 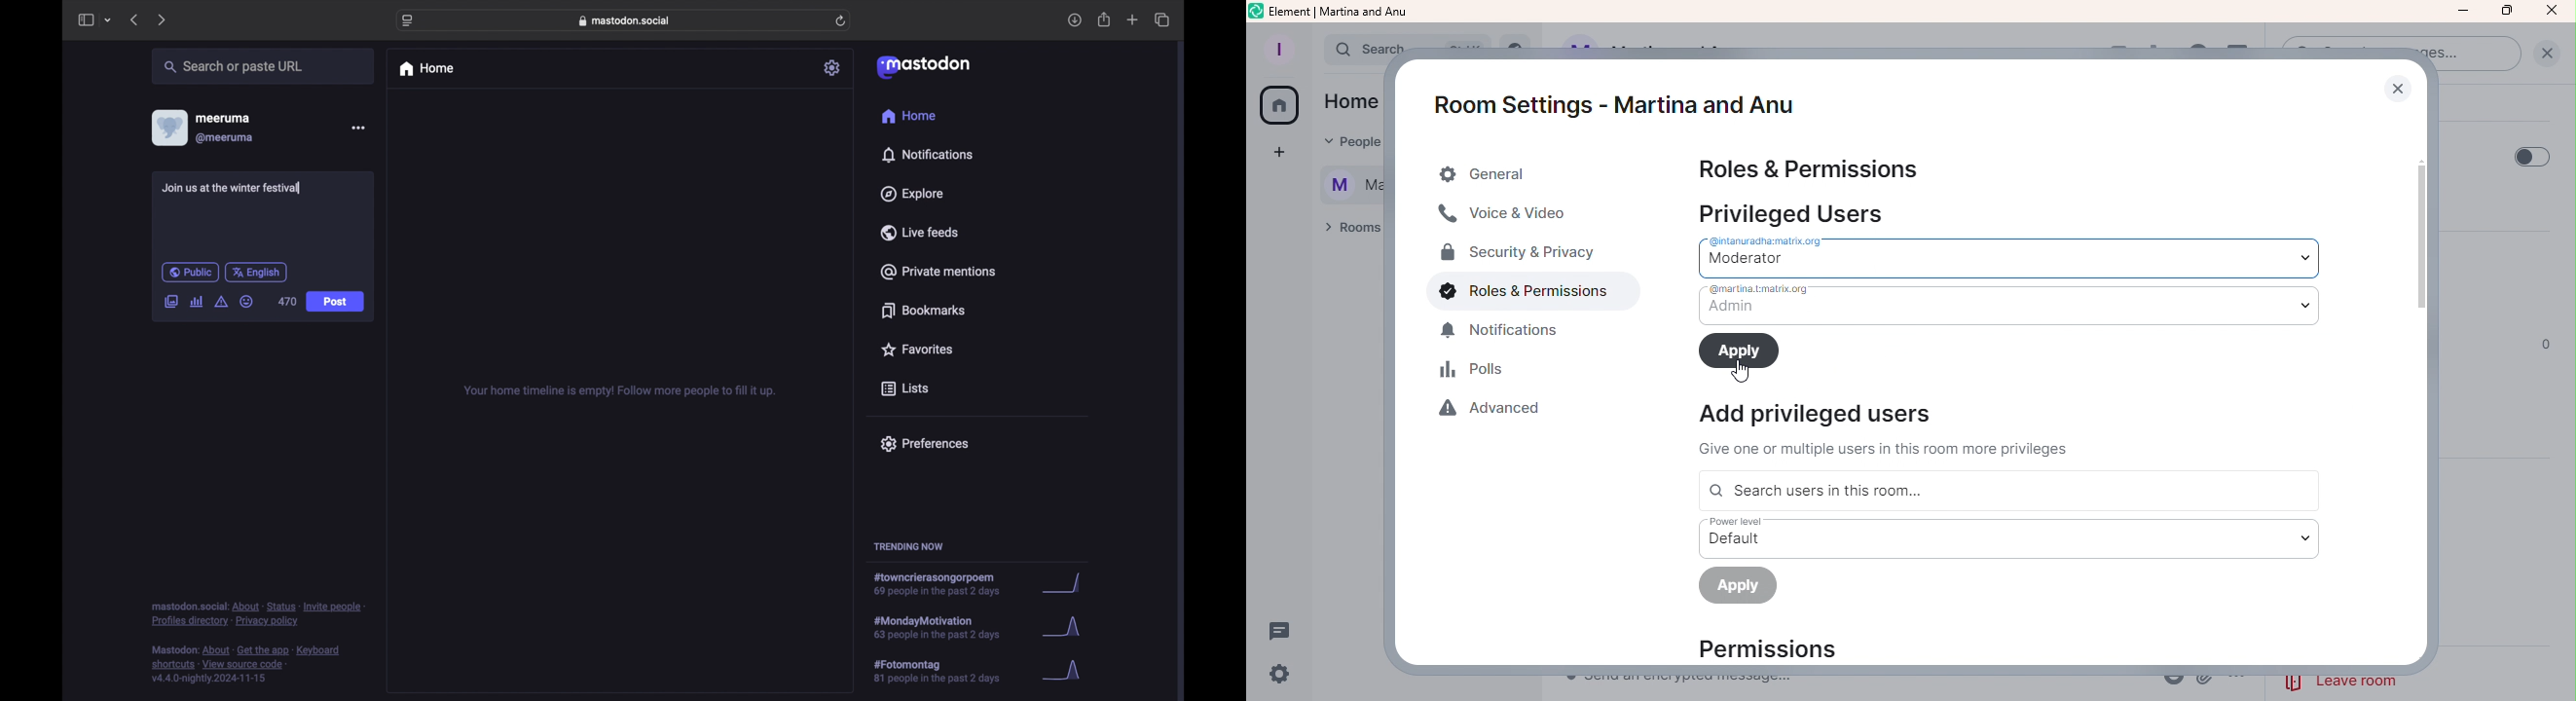 What do you see at coordinates (108, 21) in the screenshot?
I see `tab group picker` at bounding box center [108, 21].